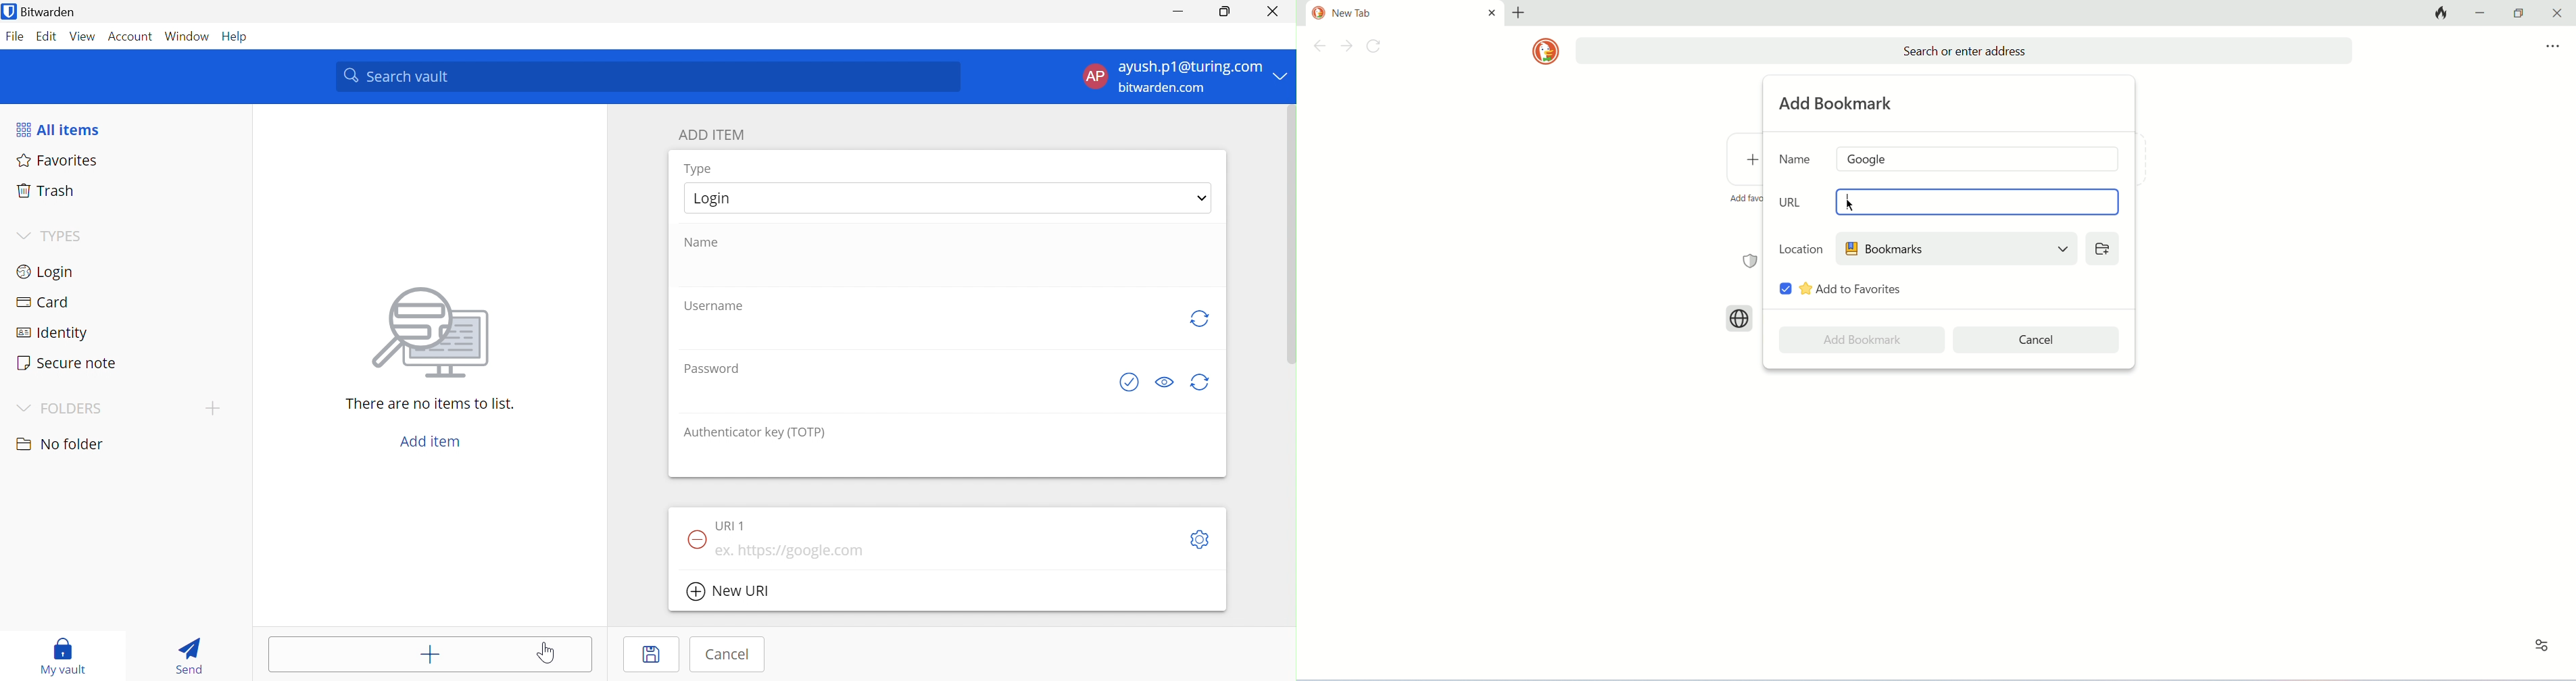 The height and width of the screenshot is (700, 2576). I want to click on generate password, so click(1200, 383).